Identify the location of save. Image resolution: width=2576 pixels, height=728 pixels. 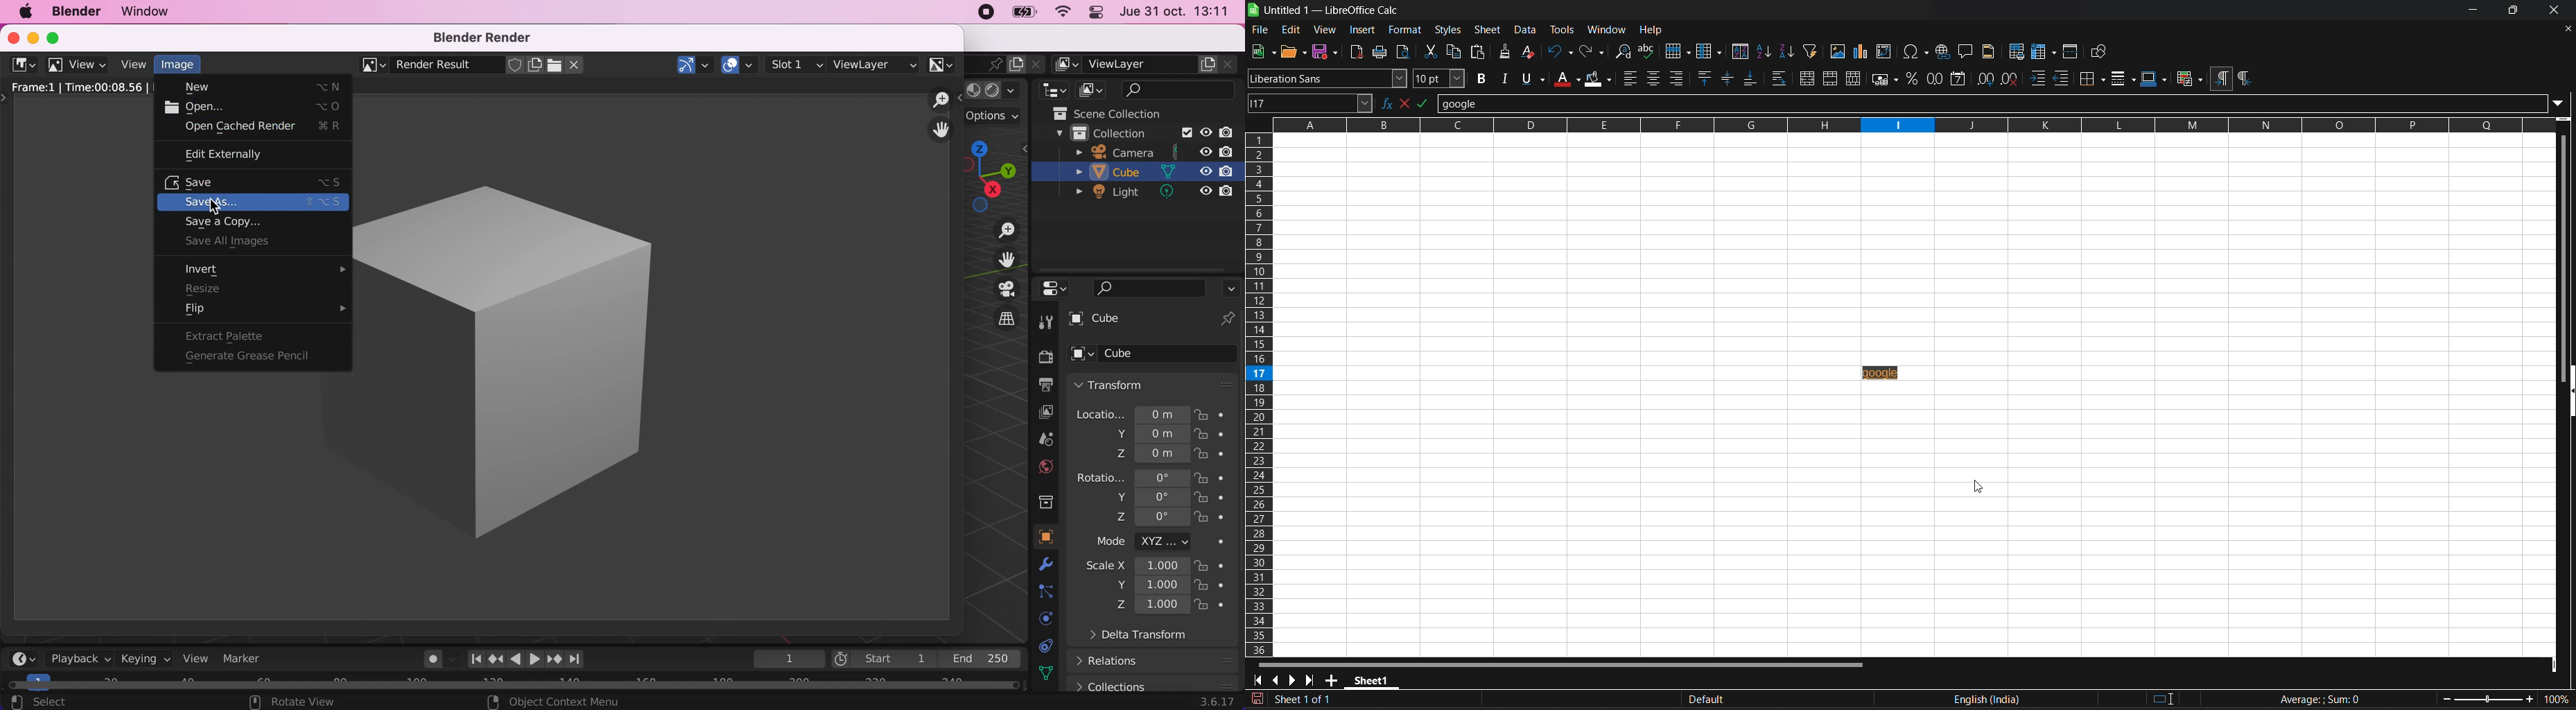
(257, 181).